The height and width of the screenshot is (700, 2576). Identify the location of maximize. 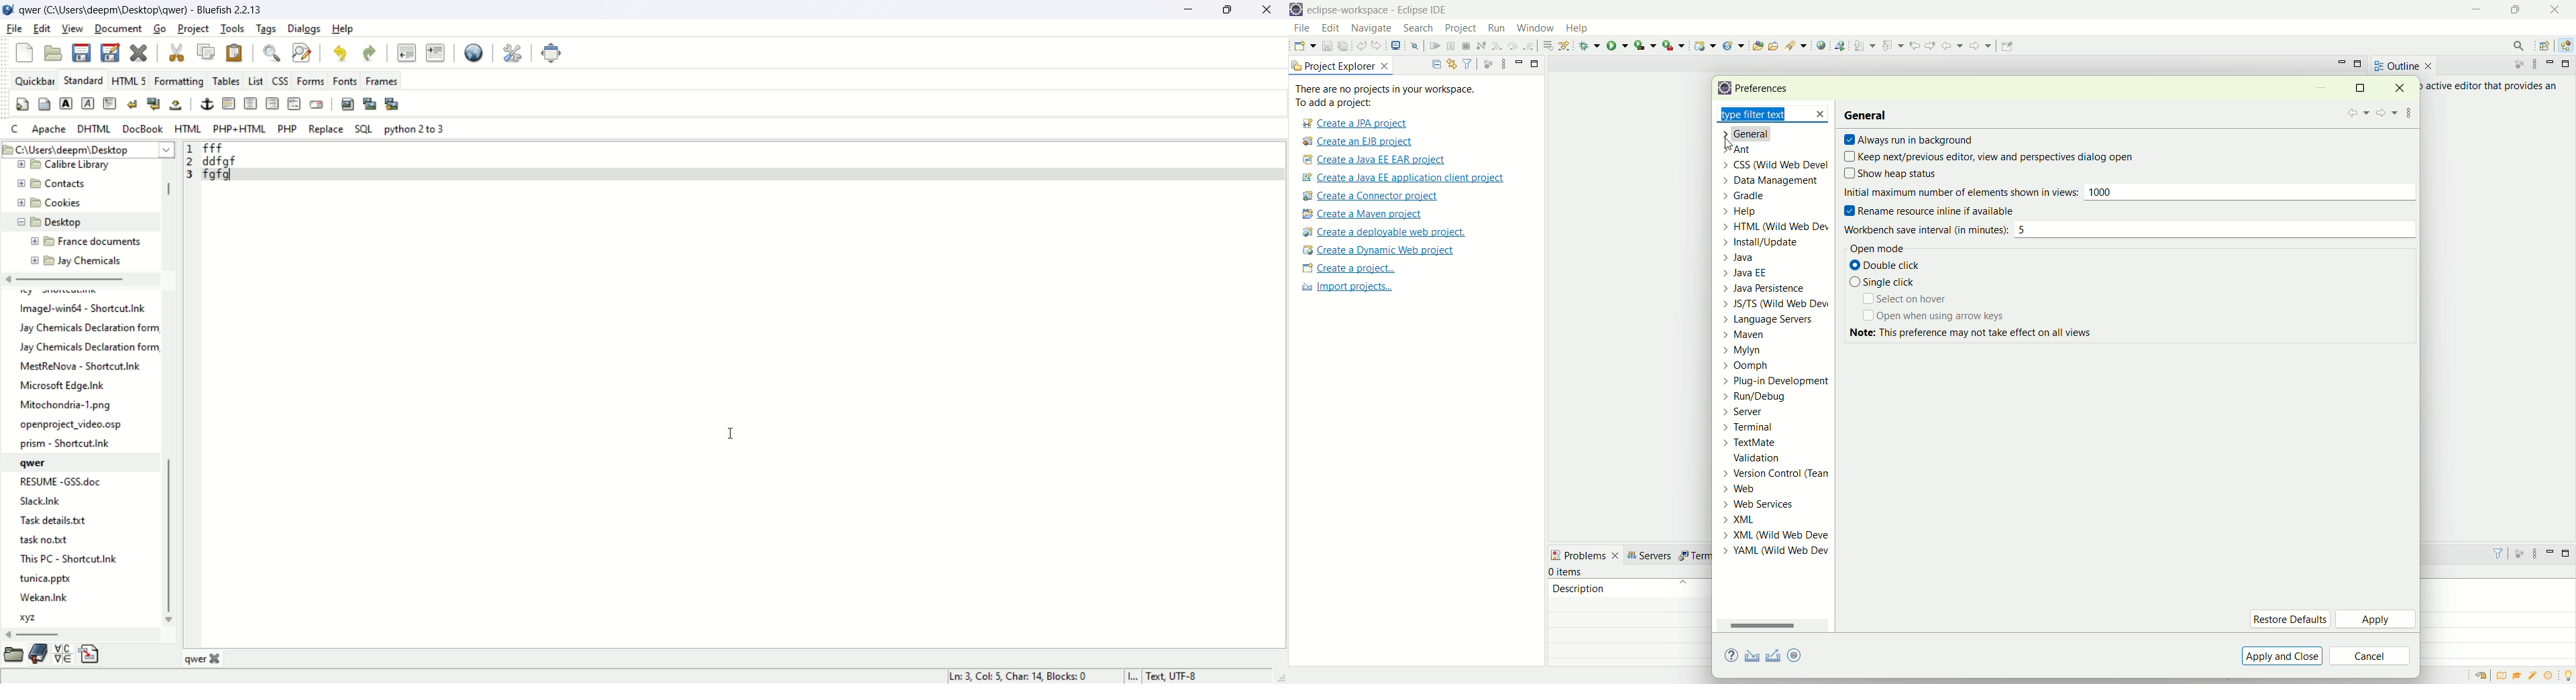
(1229, 11).